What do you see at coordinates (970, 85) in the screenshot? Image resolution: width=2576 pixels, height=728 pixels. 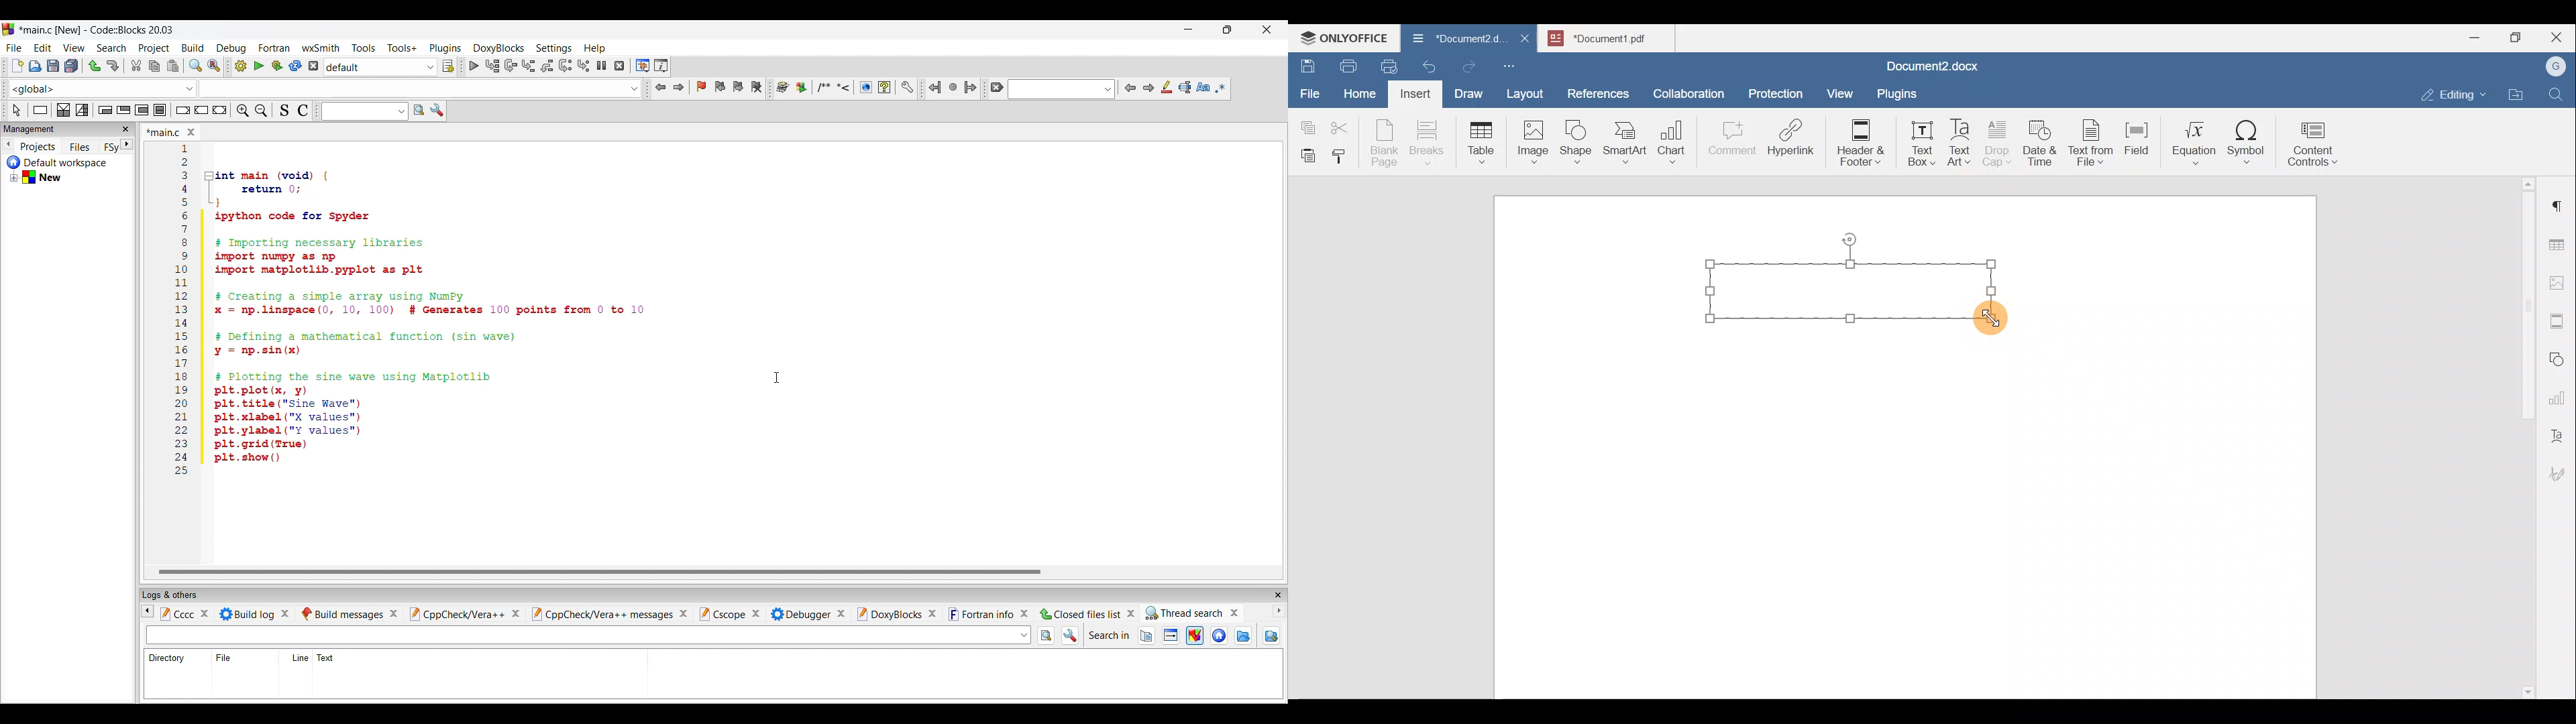 I see `Jump forward` at bounding box center [970, 85].